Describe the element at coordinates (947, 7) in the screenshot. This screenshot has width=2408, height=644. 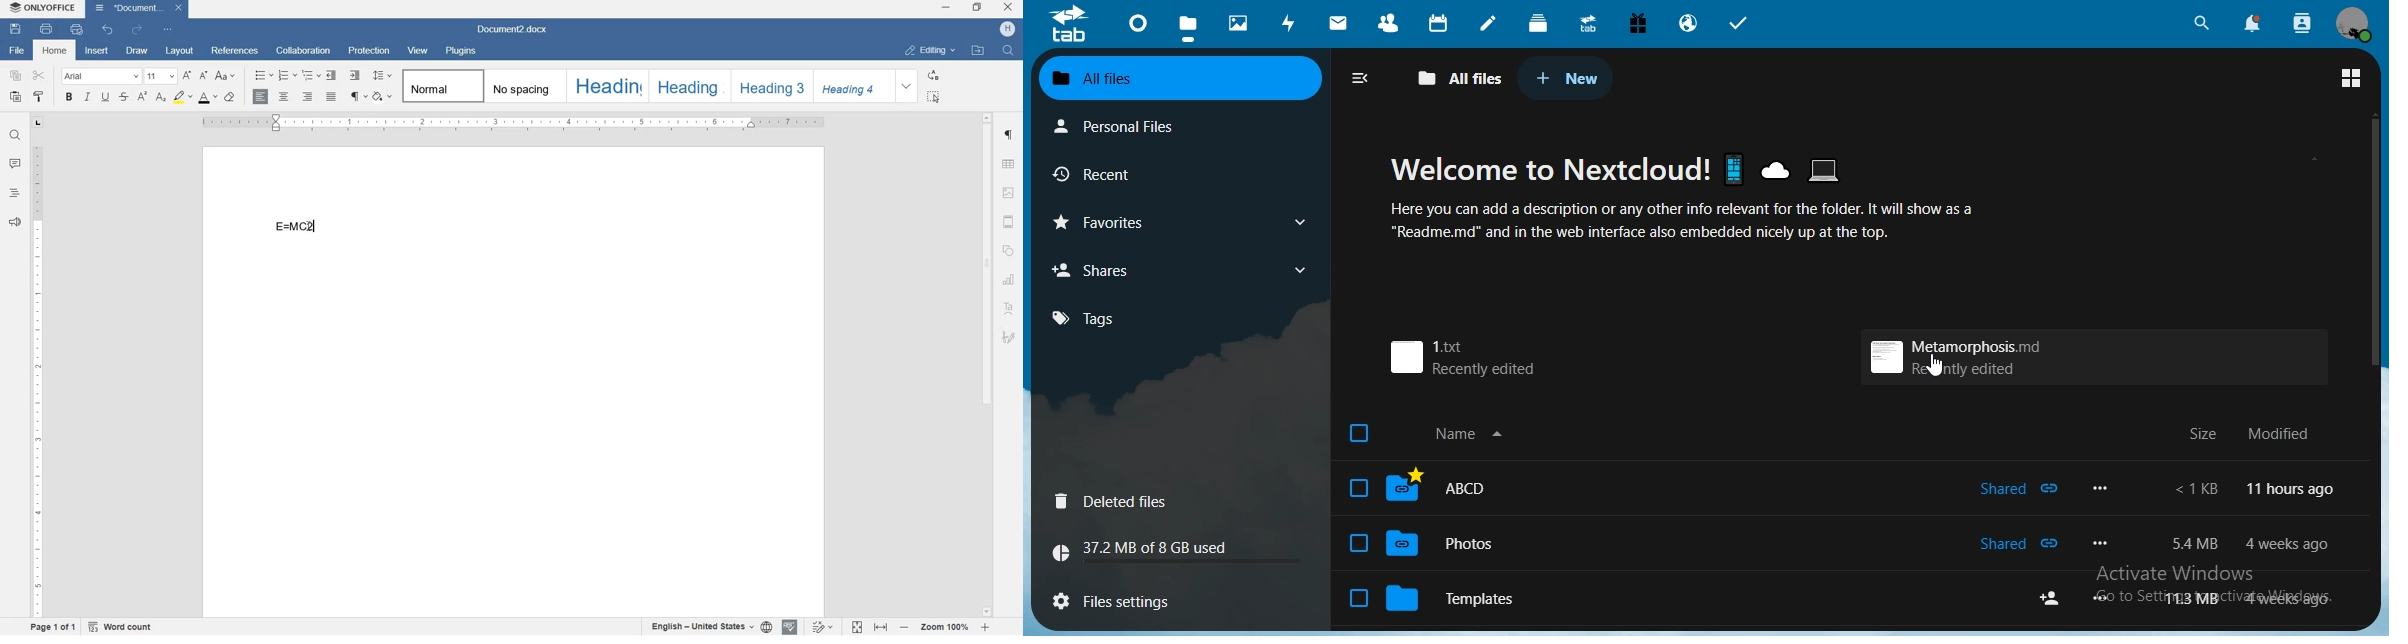
I see `minimize` at that location.